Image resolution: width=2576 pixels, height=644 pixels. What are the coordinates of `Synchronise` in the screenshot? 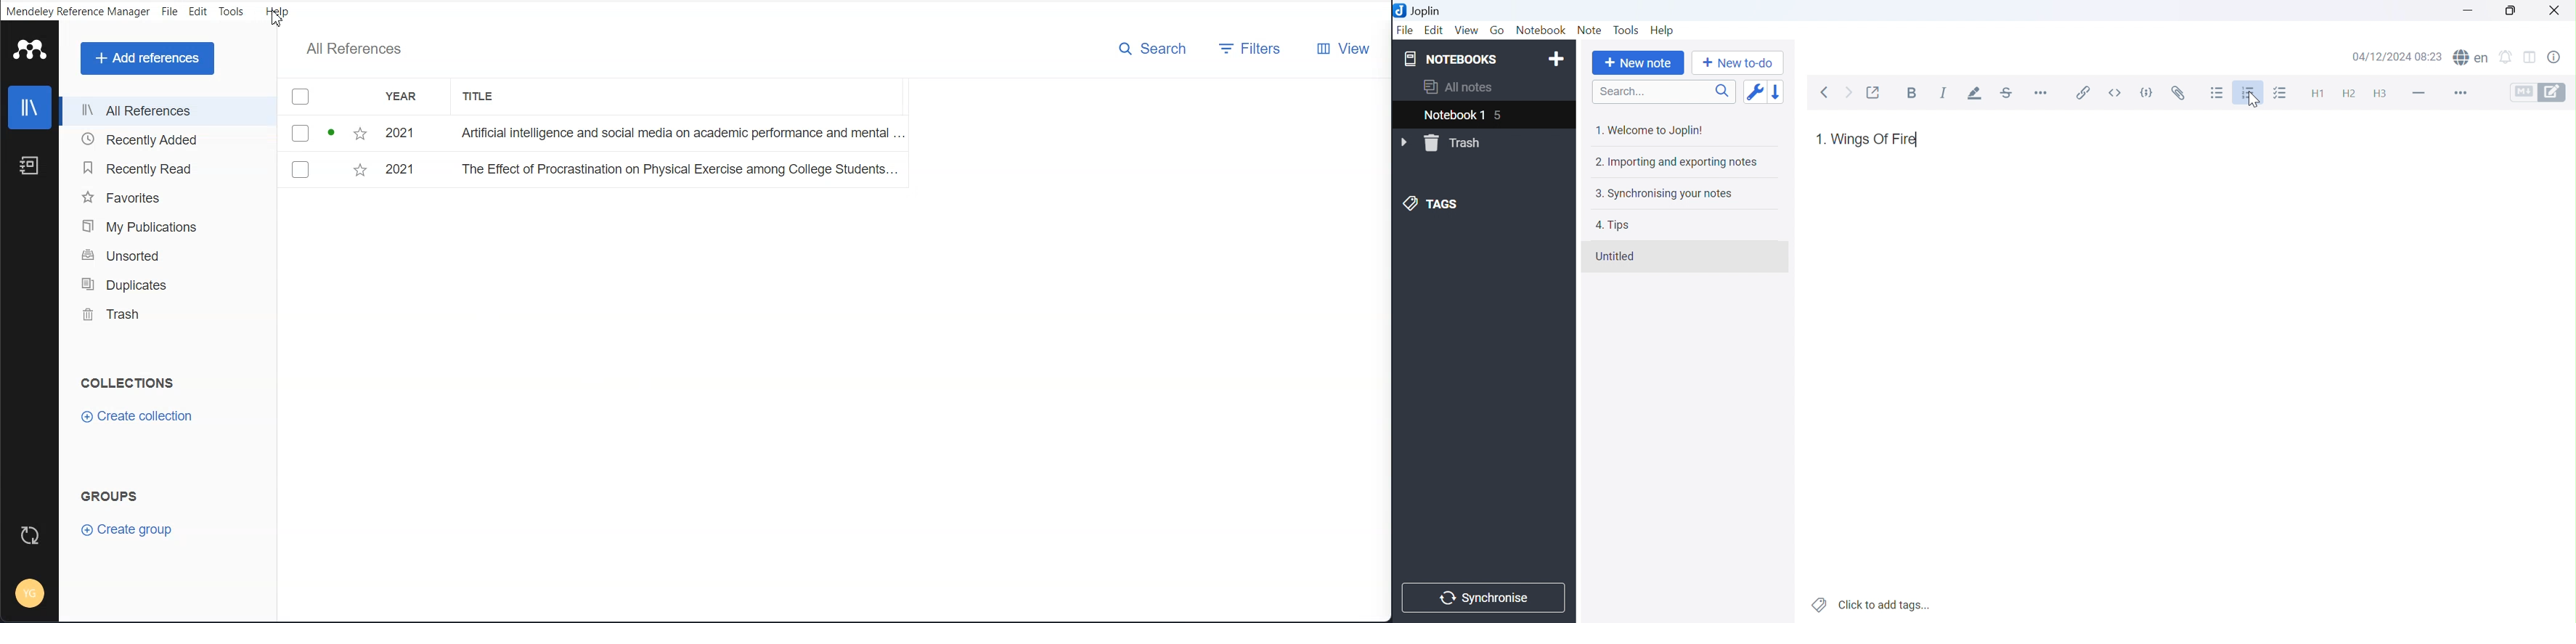 It's located at (1484, 596).